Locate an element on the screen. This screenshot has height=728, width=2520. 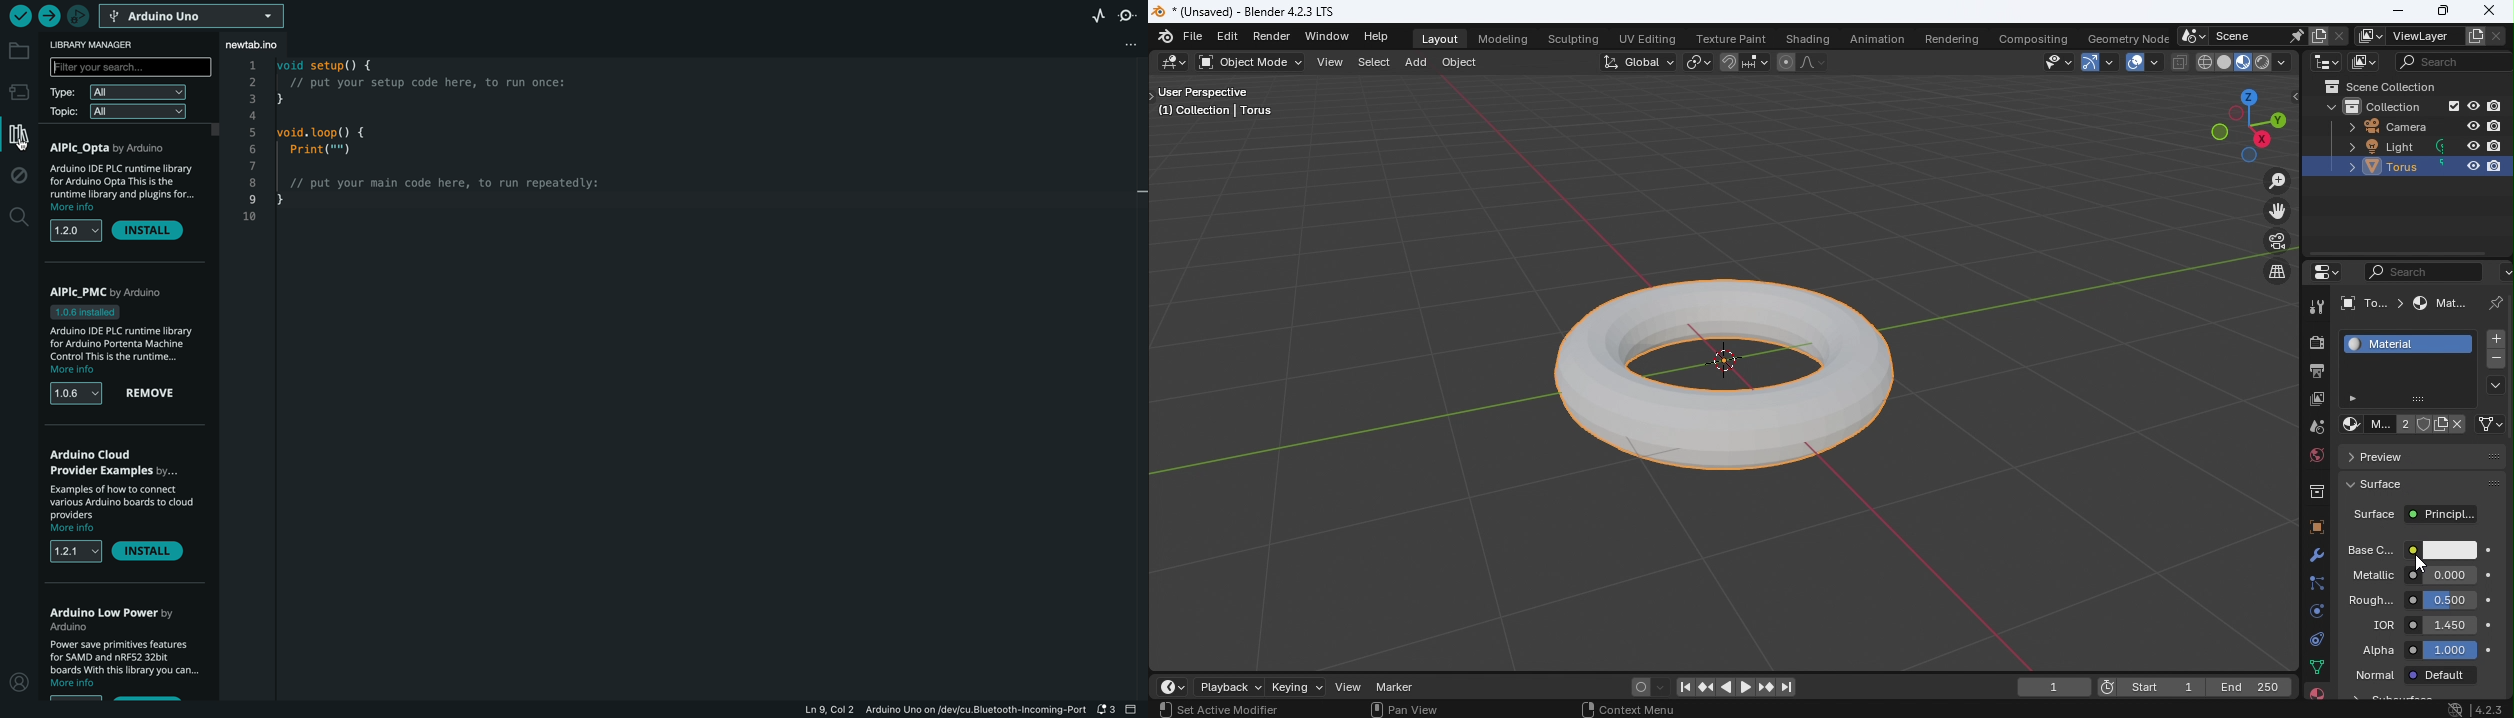
Sculpting is located at coordinates (1572, 39).